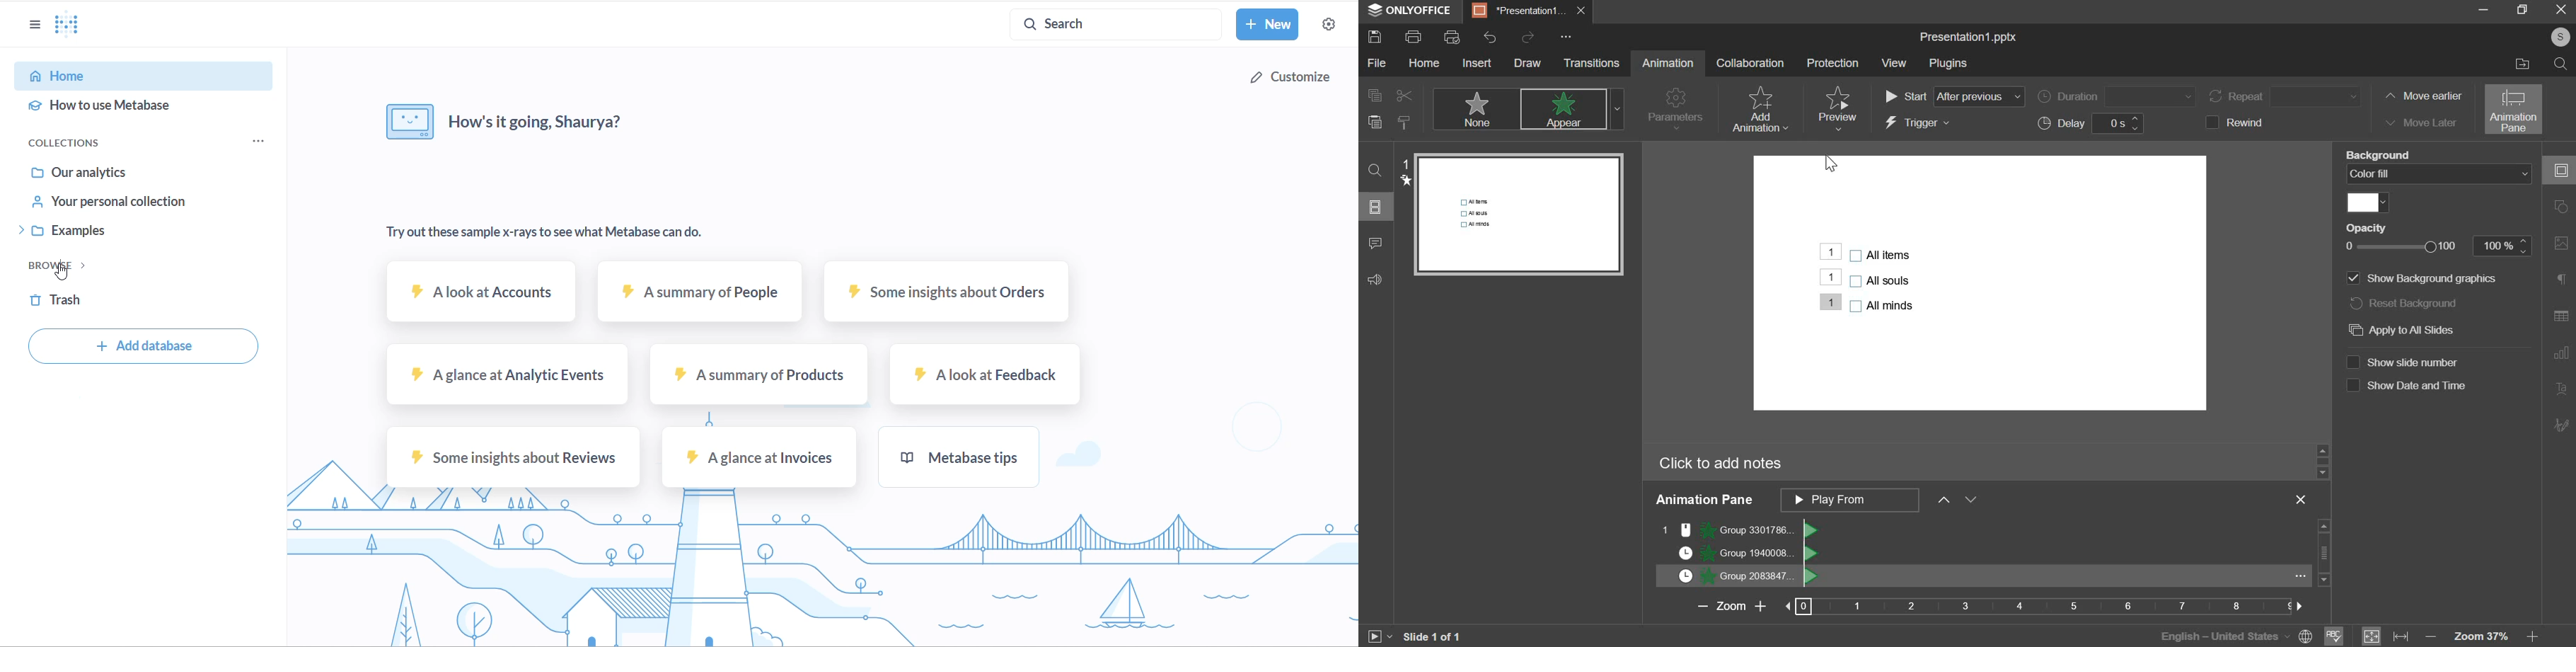 The height and width of the screenshot is (672, 2576). Describe the element at coordinates (1451, 37) in the screenshot. I see `print preview` at that location.